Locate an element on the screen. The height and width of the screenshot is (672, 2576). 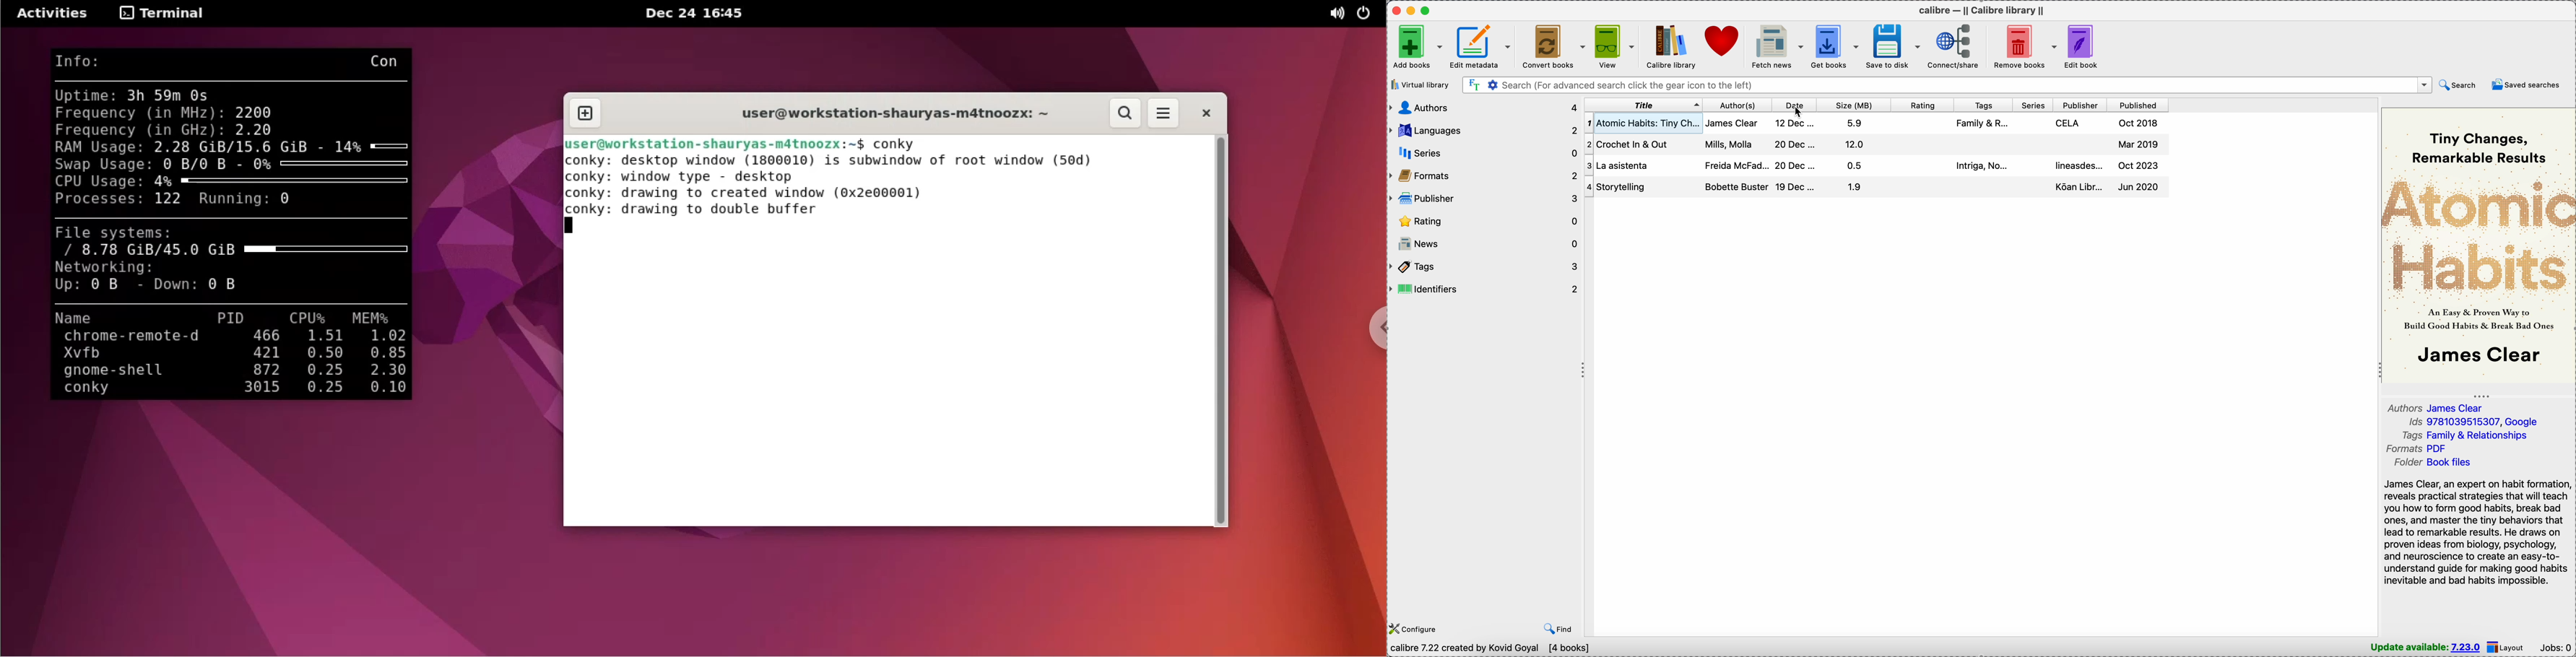
minimize program is located at coordinates (1412, 10).